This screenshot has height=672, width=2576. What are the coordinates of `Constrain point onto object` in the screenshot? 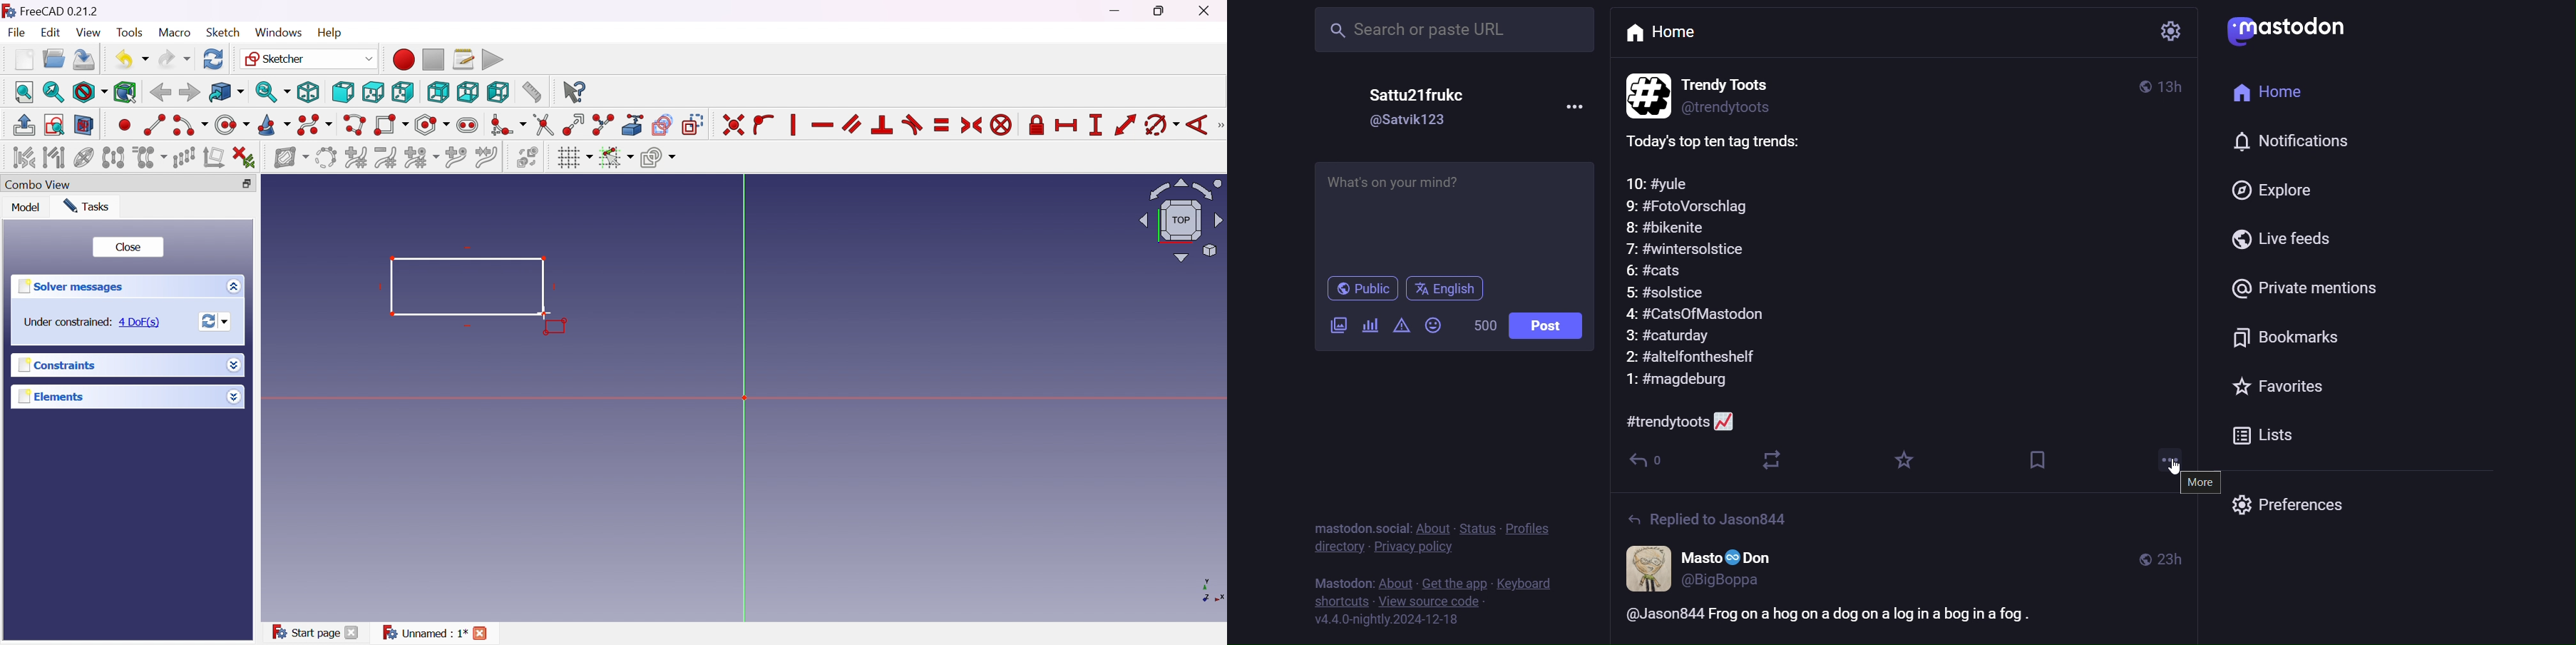 It's located at (765, 126).